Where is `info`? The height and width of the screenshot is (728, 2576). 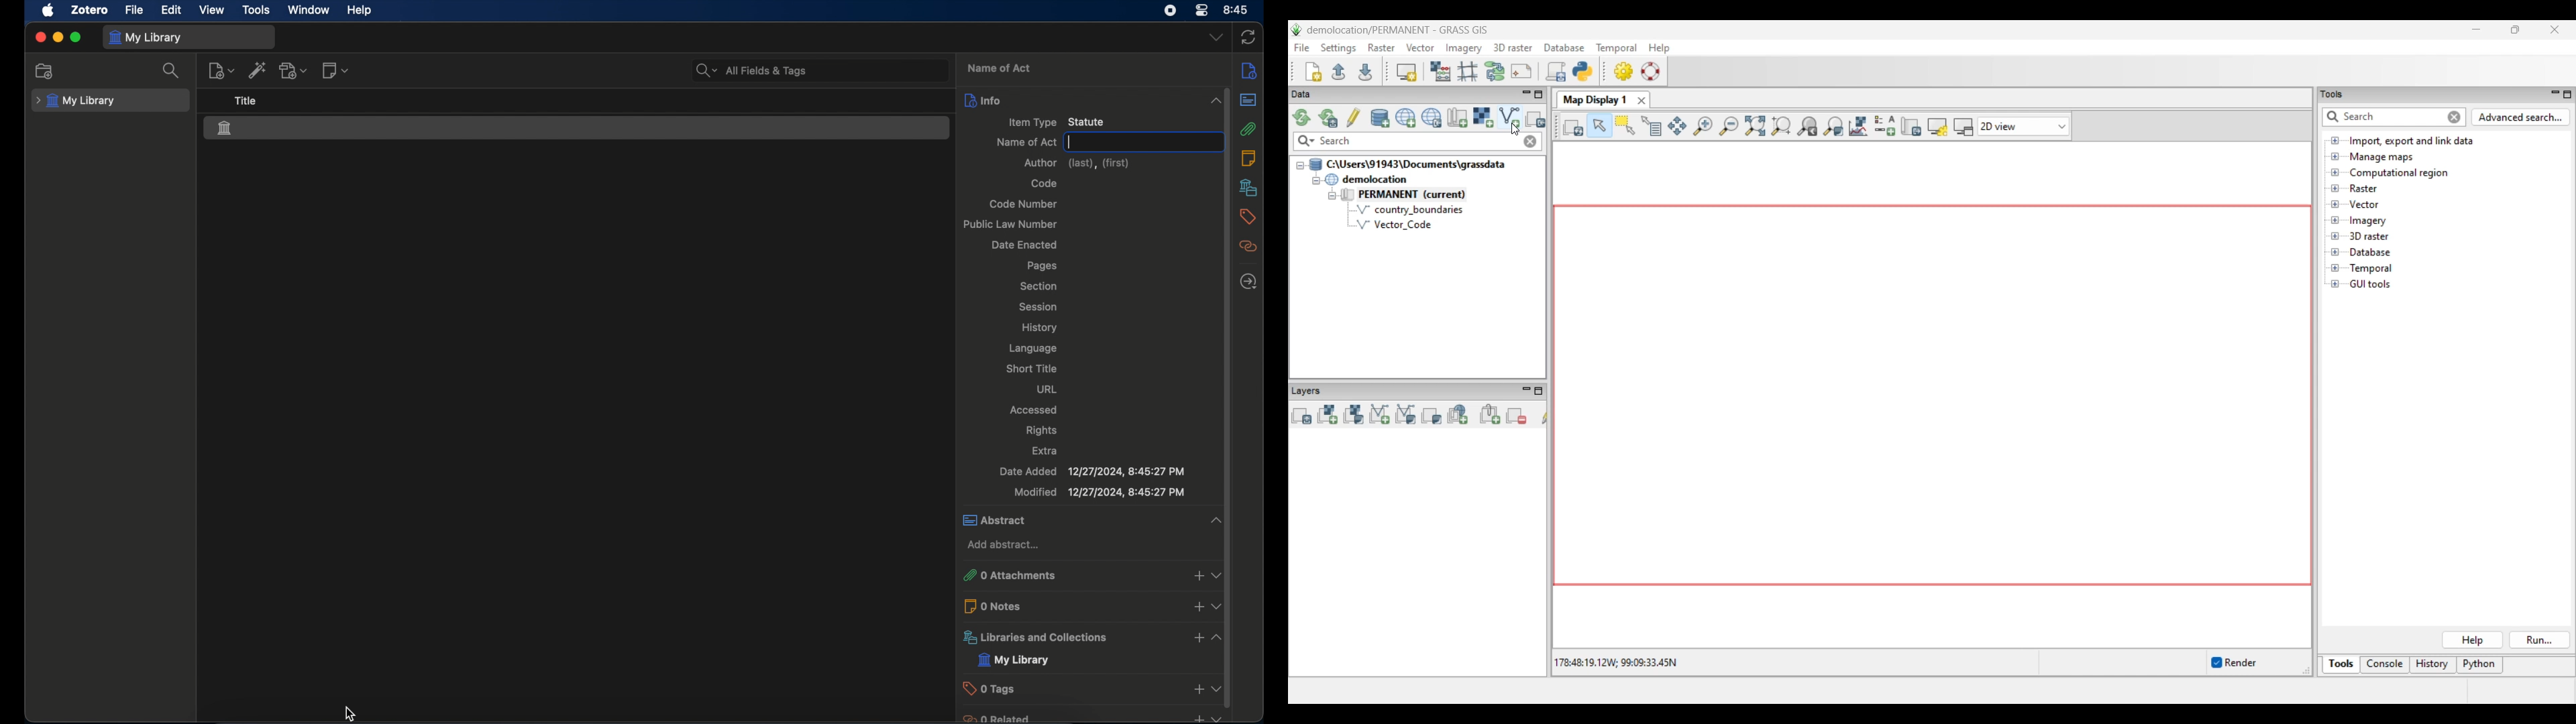
info is located at coordinates (1080, 100).